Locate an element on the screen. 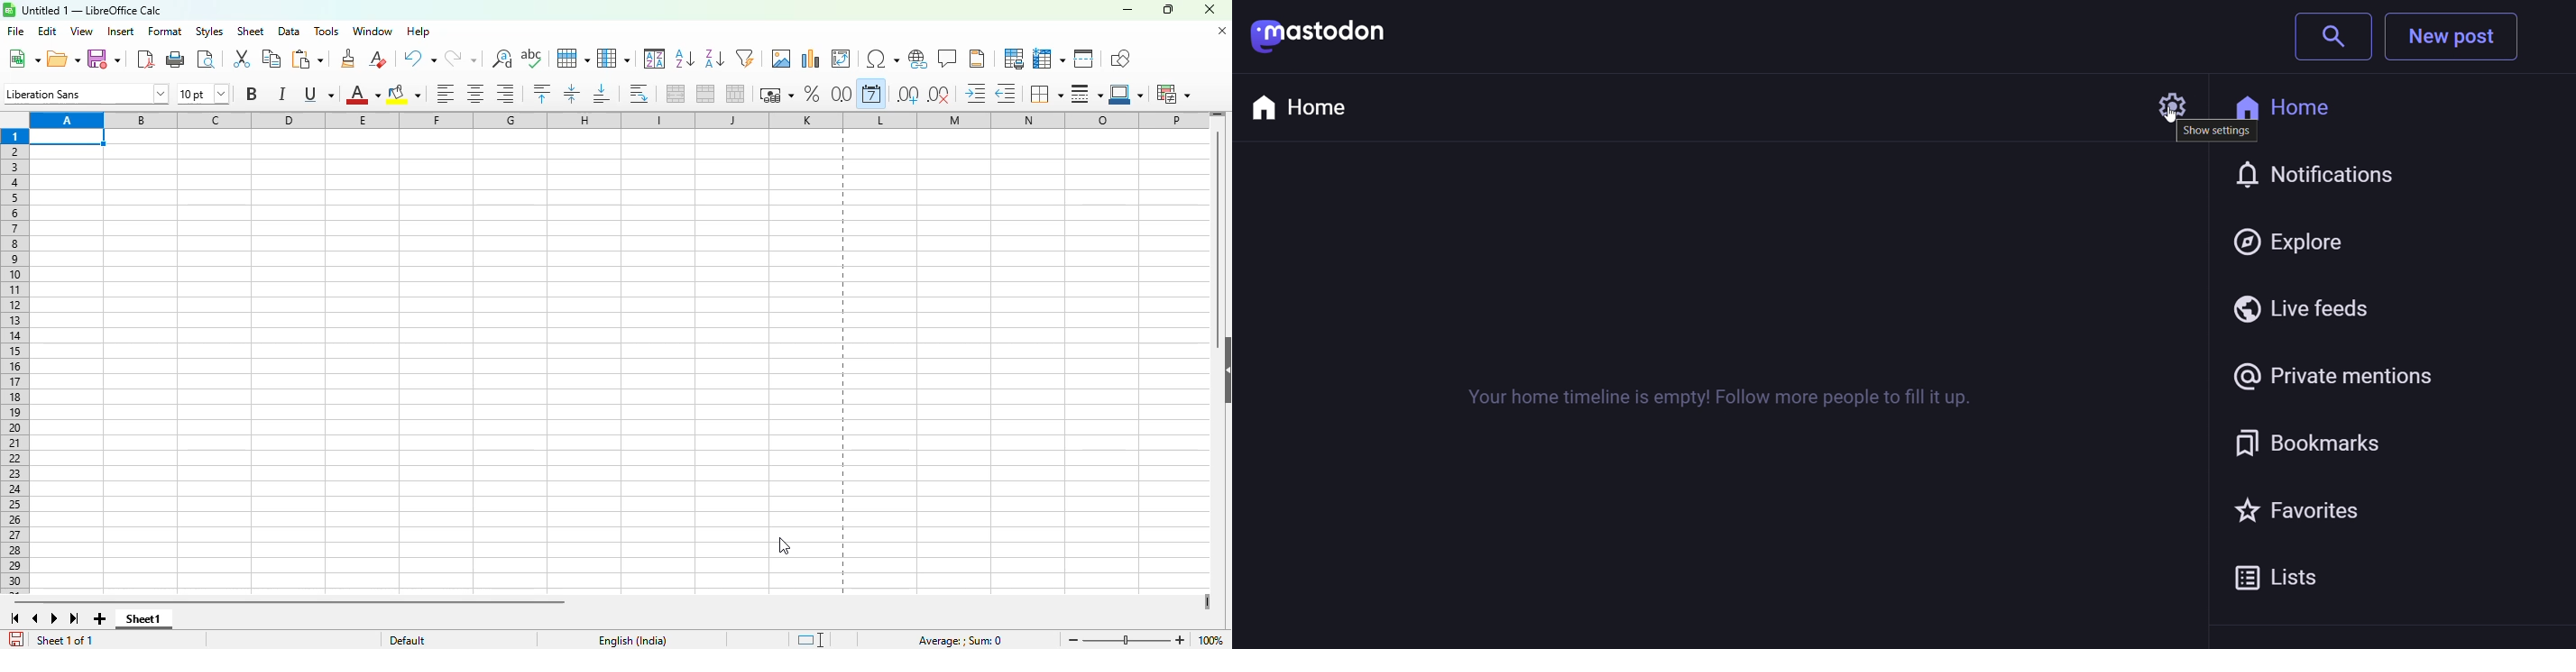  headers and footers is located at coordinates (977, 59).